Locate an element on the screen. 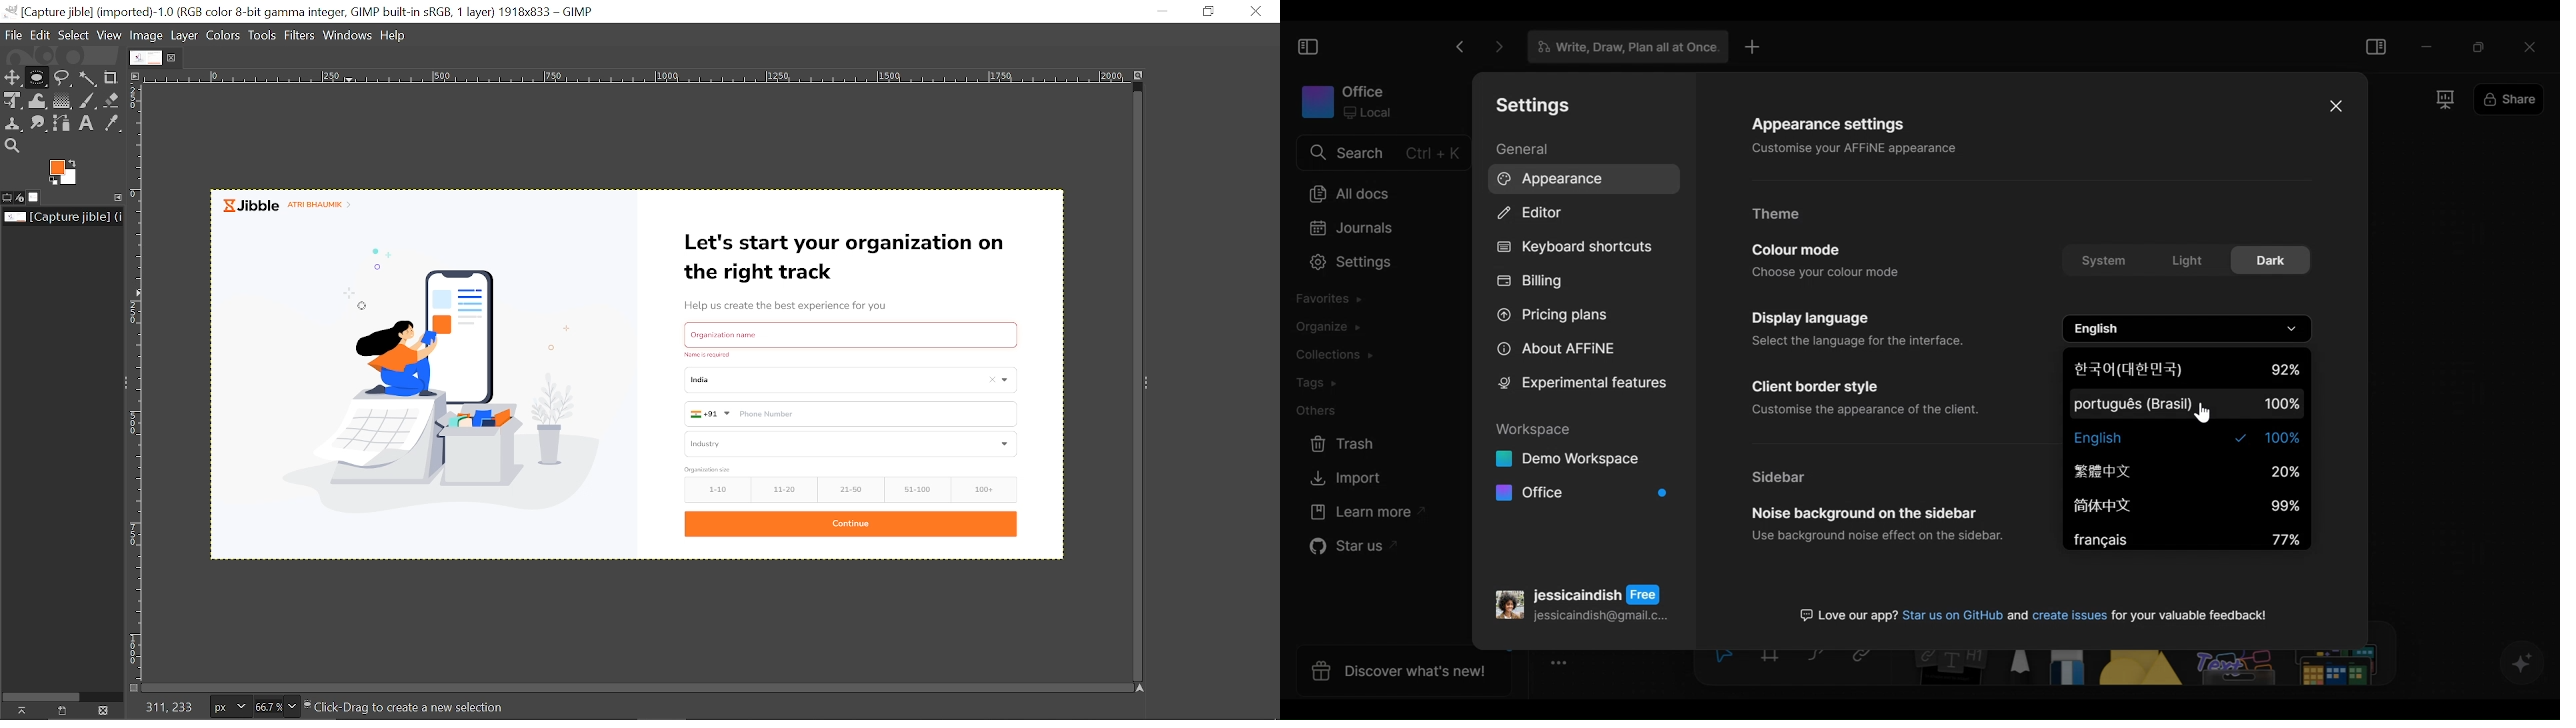 This screenshot has height=728, width=2576. Tags is located at coordinates (1321, 383).